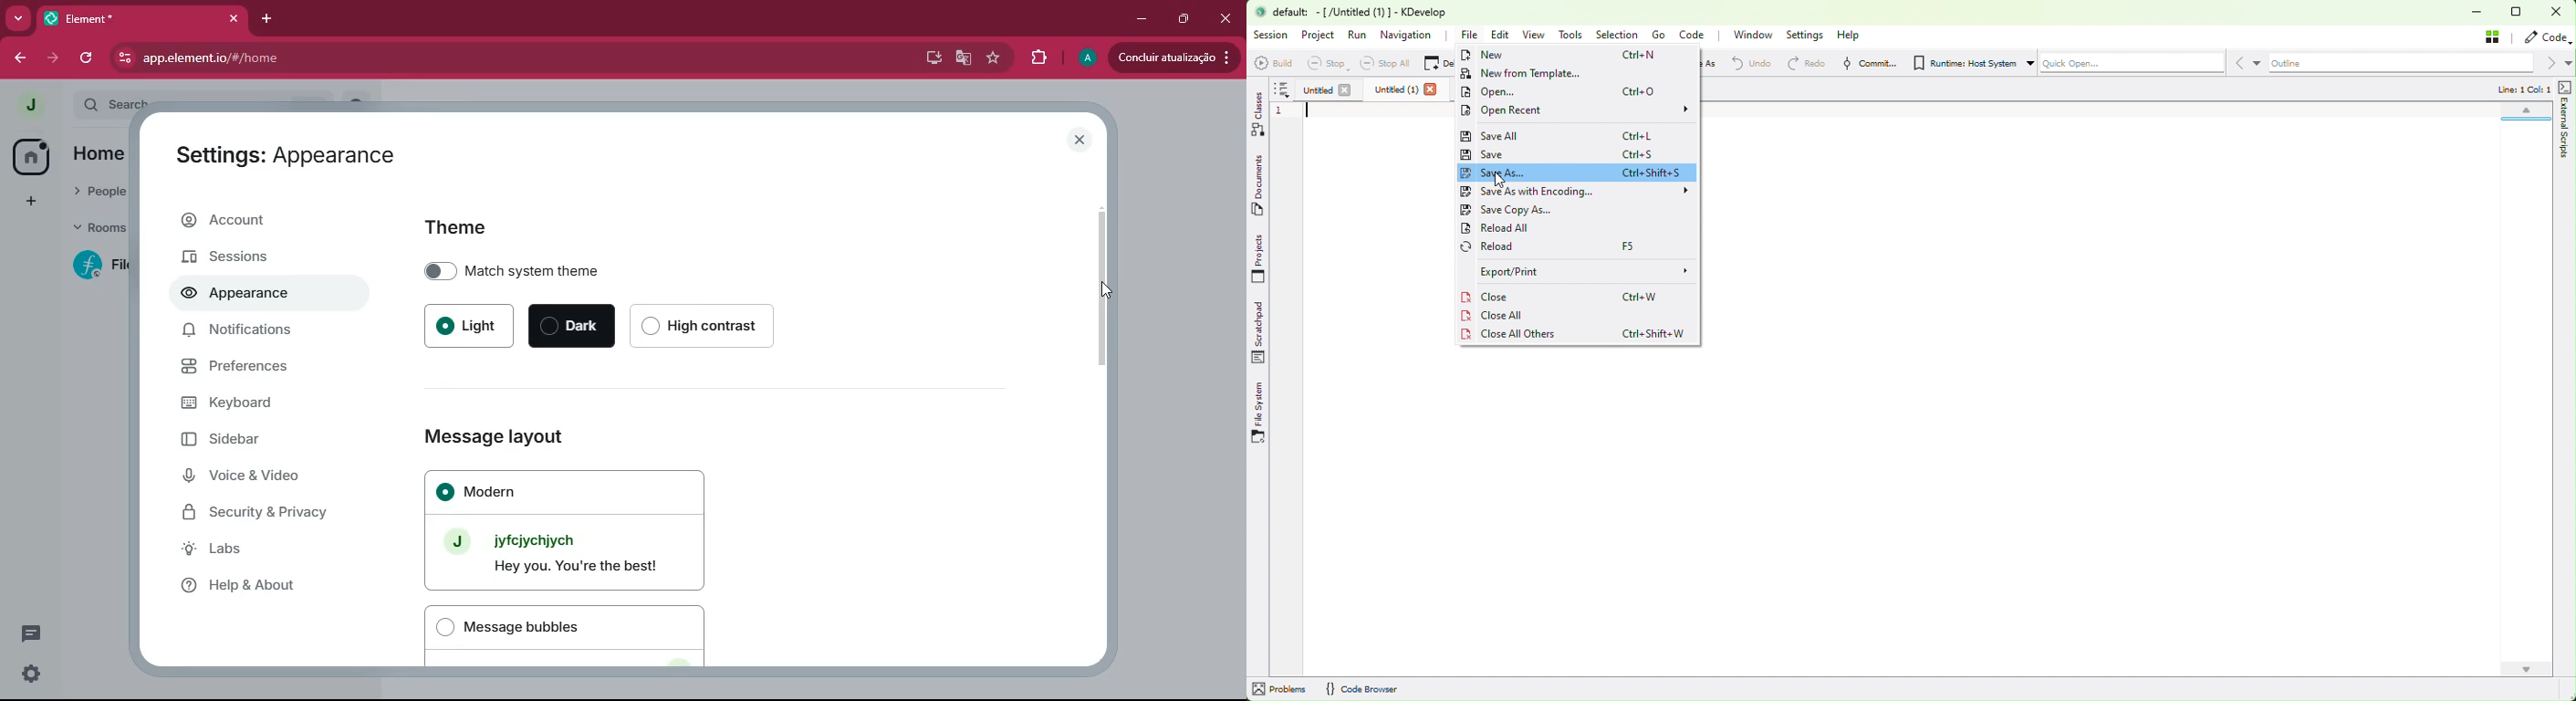 The width and height of the screenshot is (2576, 728). Describe the element at coordinates (1102, 290) in the screenshot. I see `Cursor` at that location.